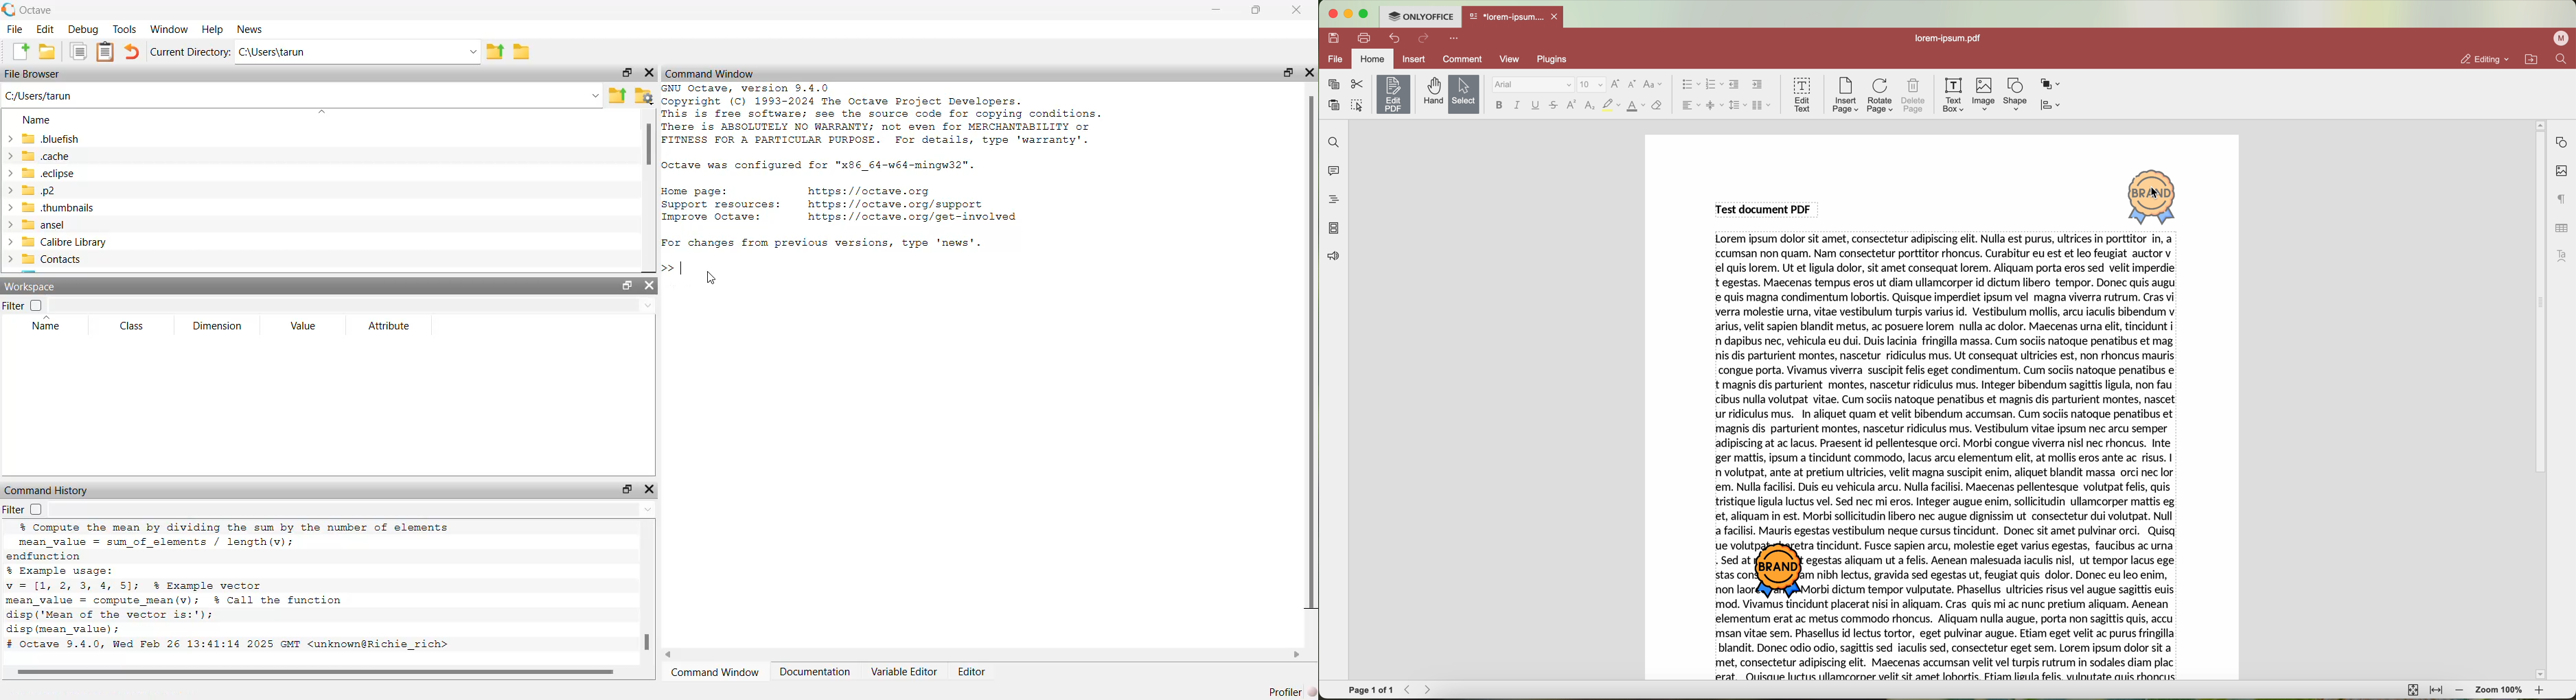 The image size is (2576, 700). Describe the element at coordinates (2562, 171) in the screenshot. I see `image settings` at that location.